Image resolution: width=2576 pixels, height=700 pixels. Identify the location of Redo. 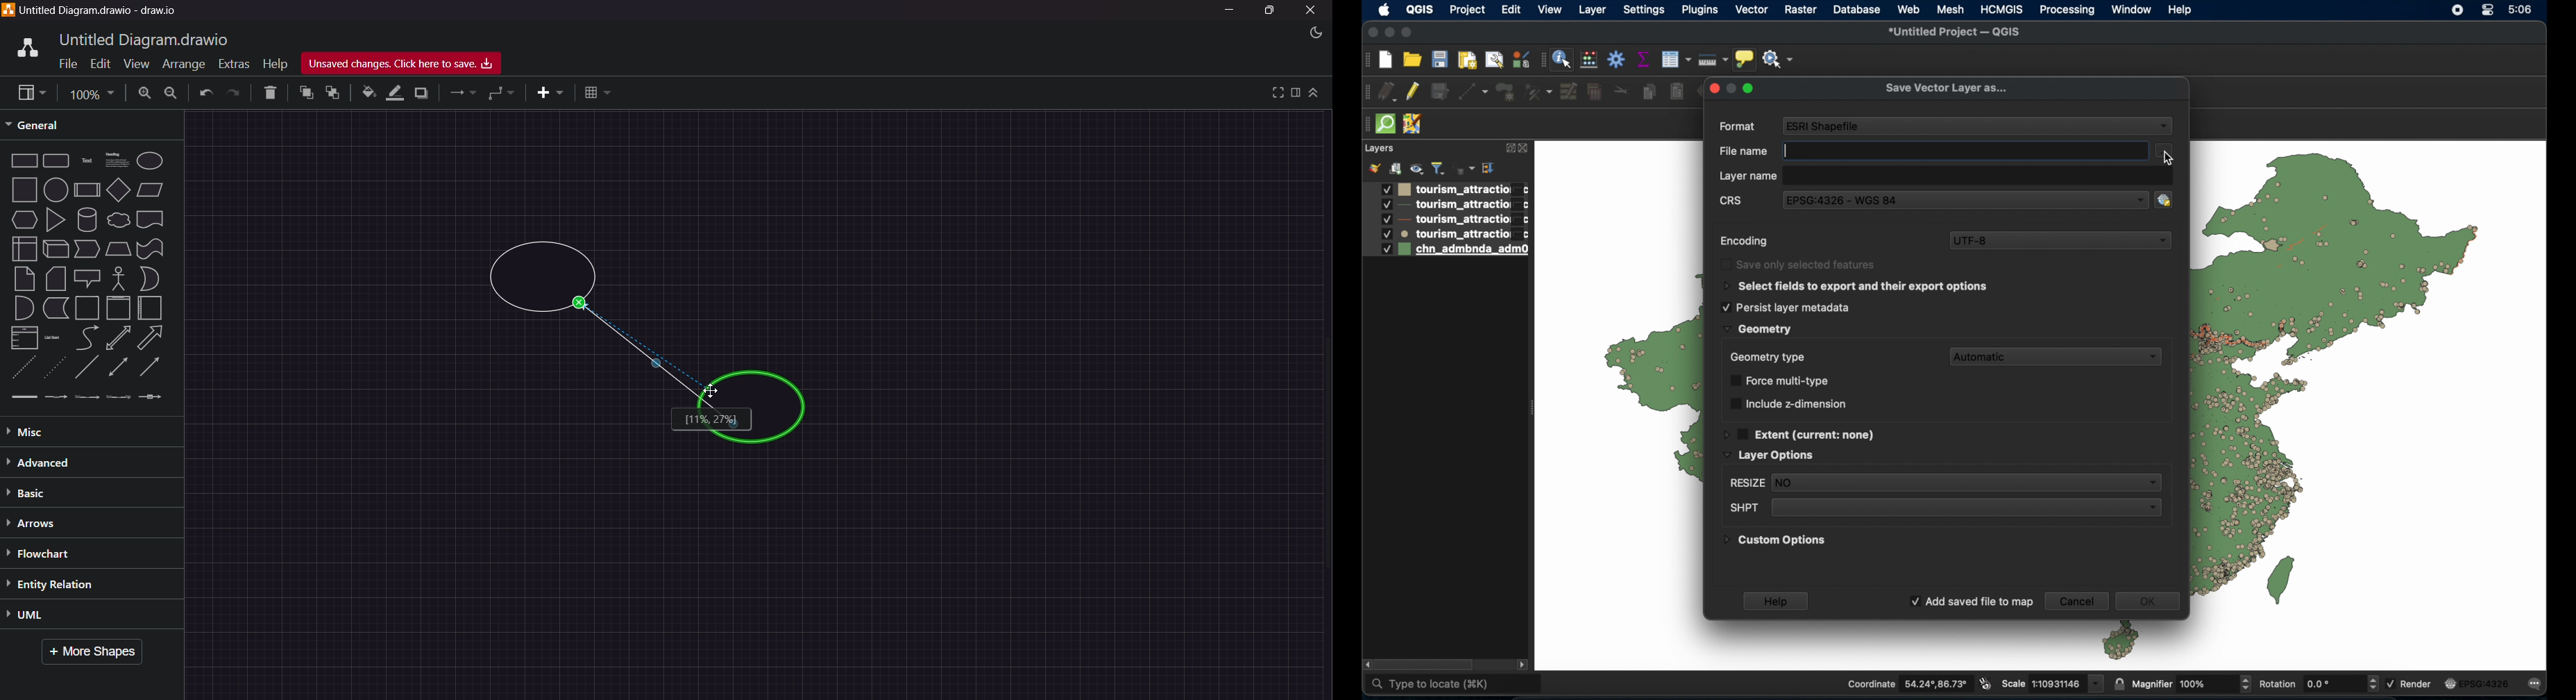
(235, 93).